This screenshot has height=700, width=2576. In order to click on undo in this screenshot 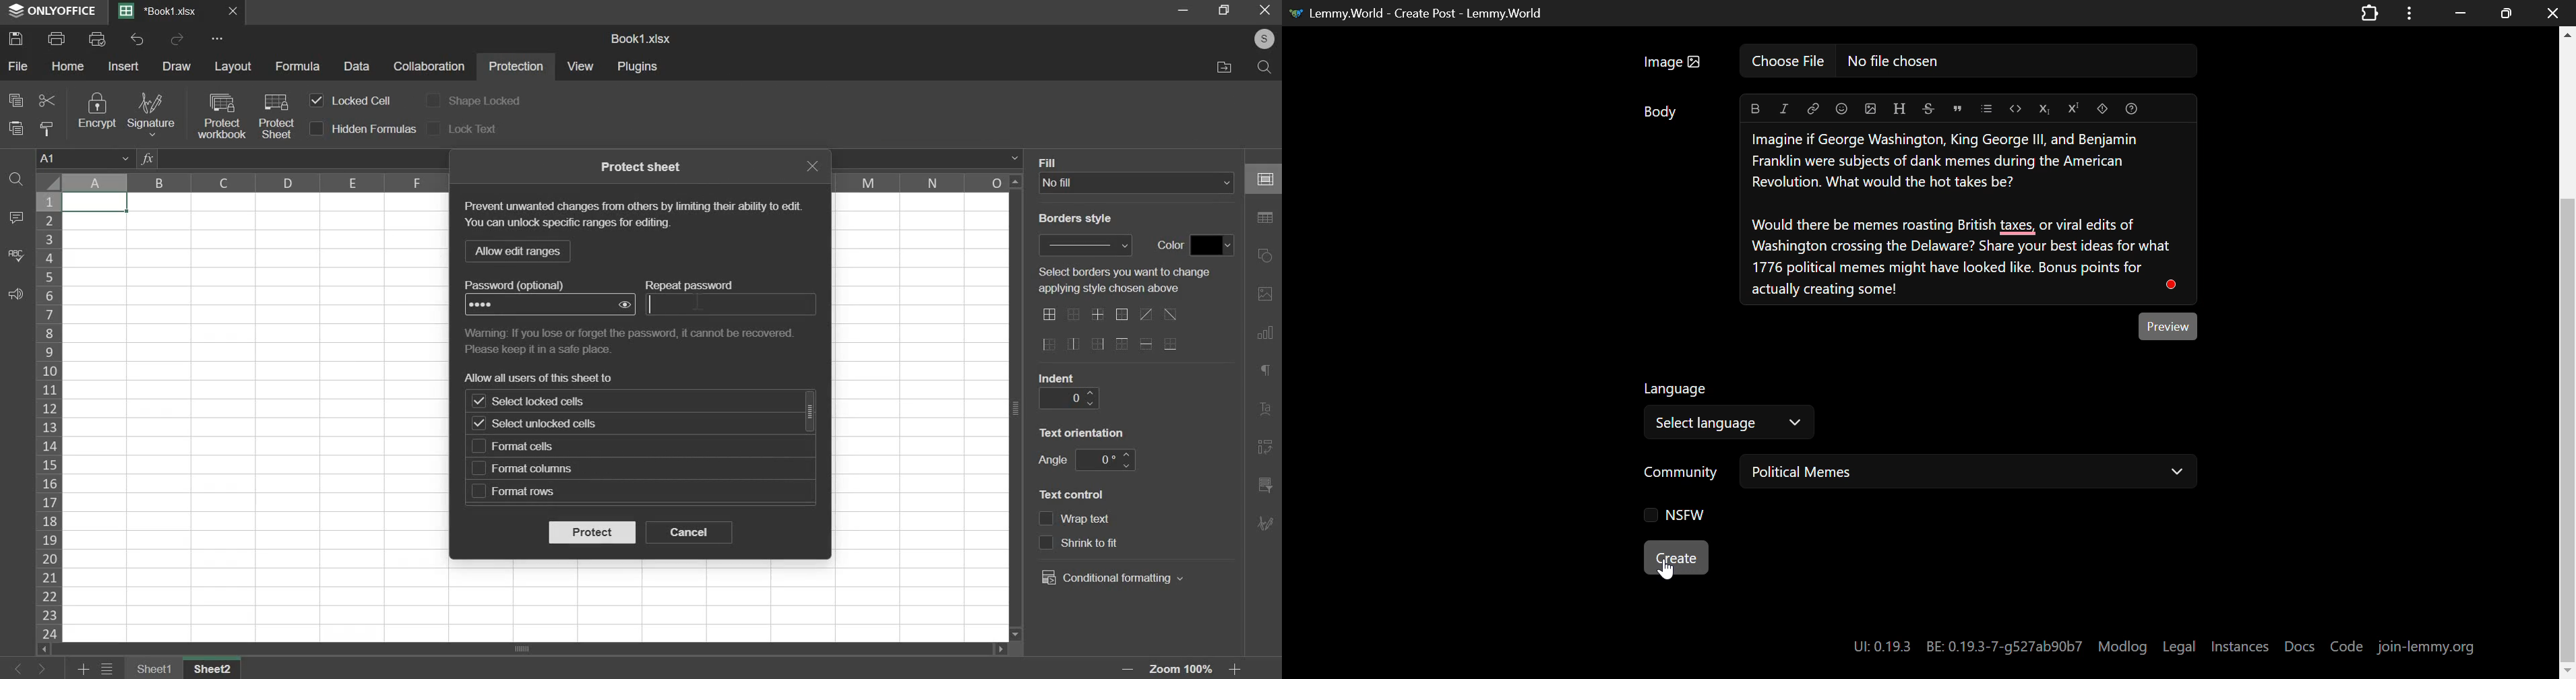, I will do `click(138, 39)`.